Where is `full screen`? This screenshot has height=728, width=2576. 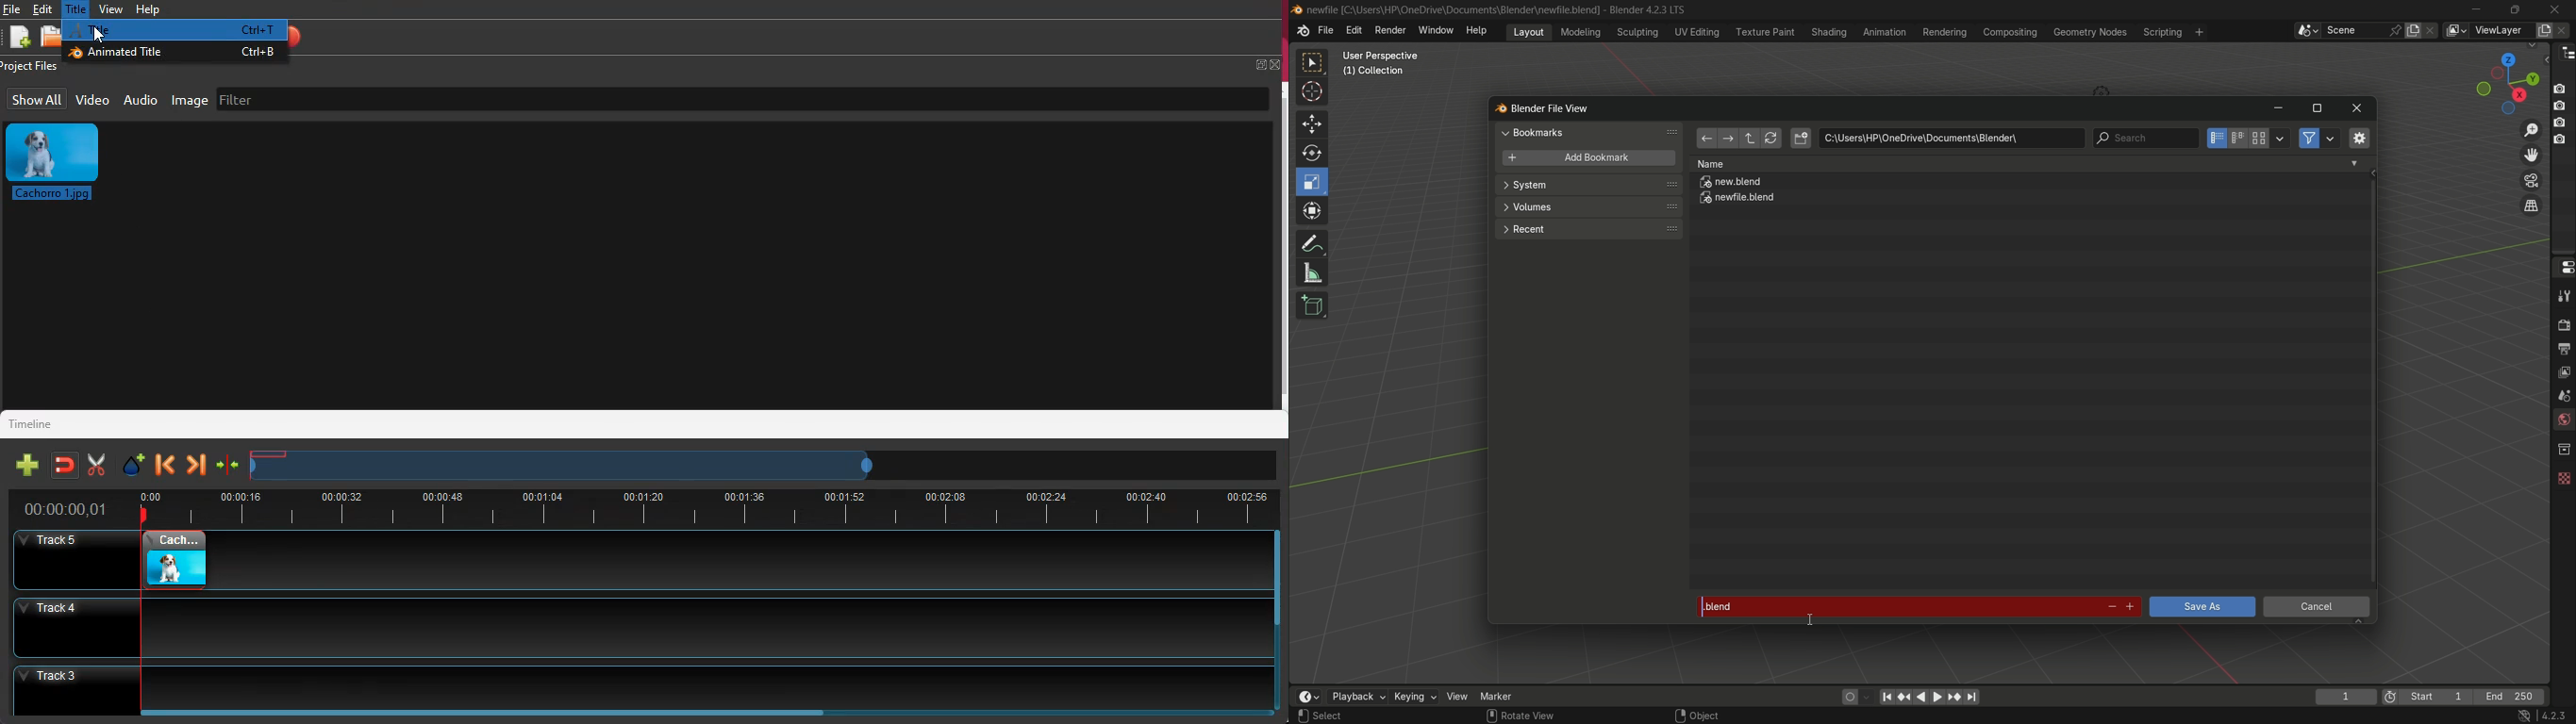
full screen is located at coordinates (1268, 64).